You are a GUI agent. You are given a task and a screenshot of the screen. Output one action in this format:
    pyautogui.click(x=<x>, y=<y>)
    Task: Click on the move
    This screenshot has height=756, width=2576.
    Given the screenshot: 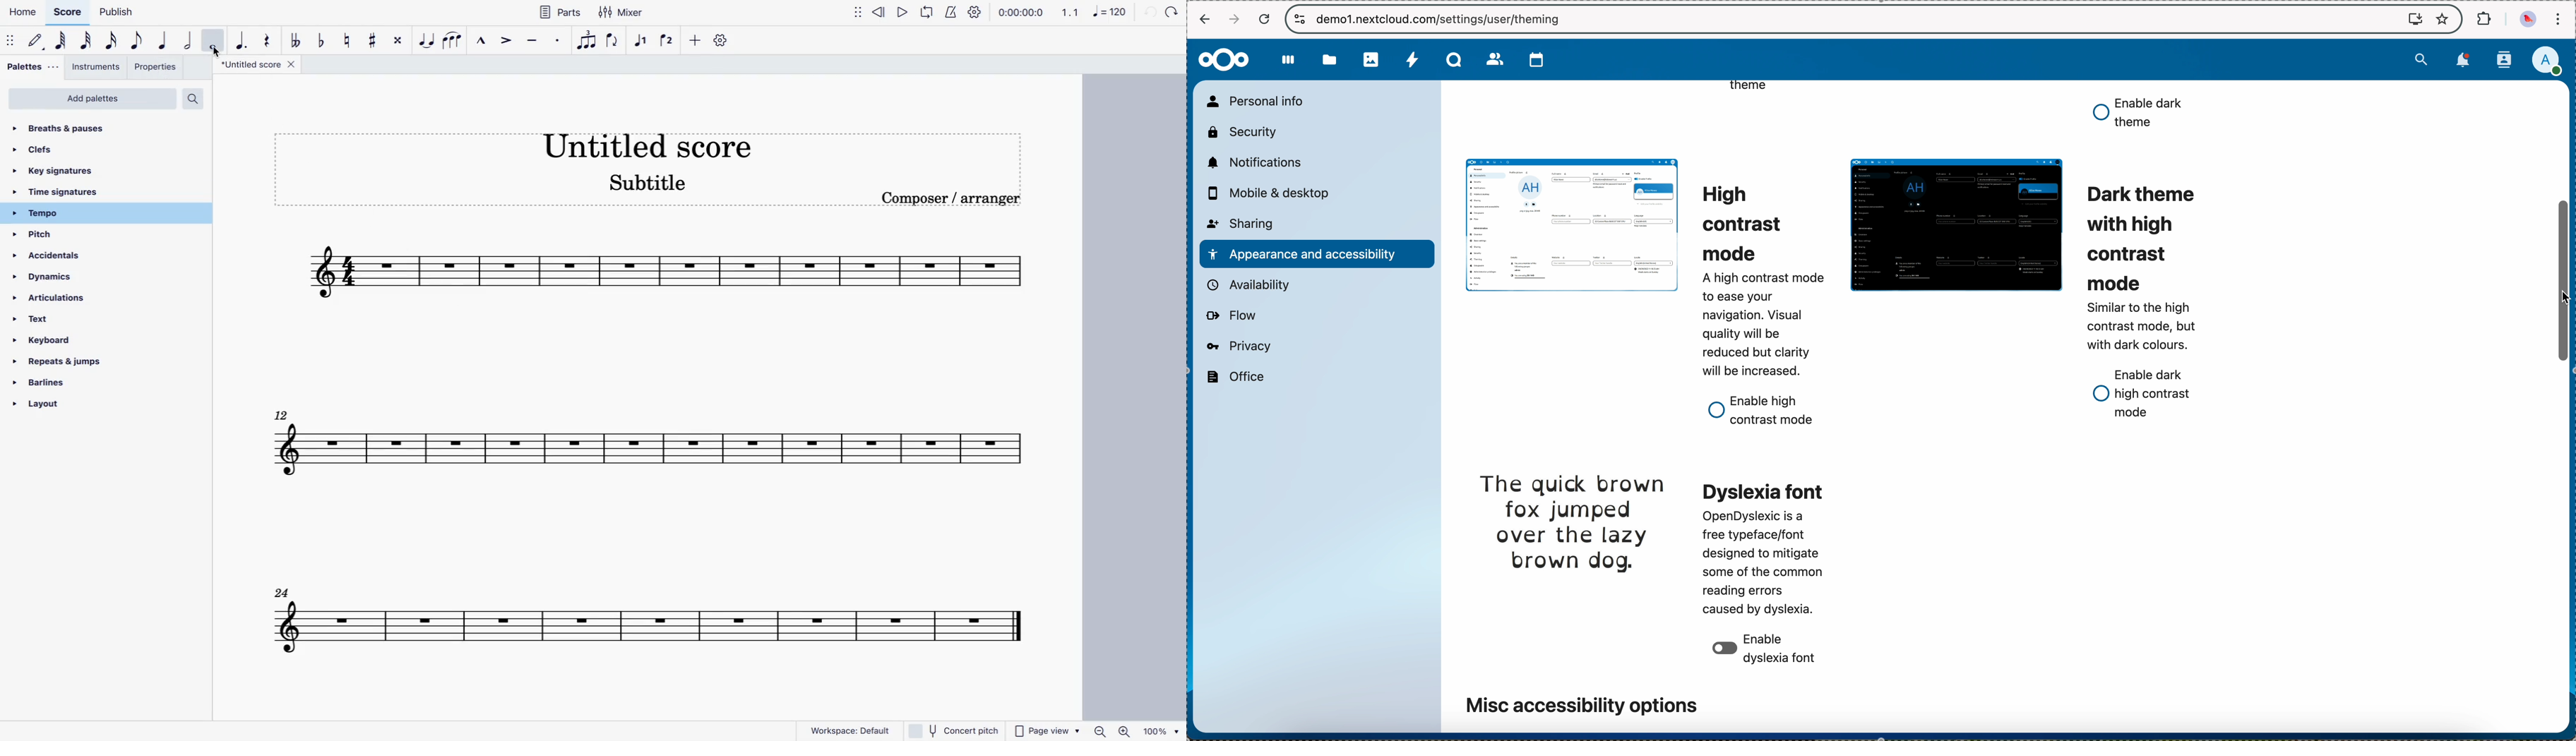 What is the action you would take?
    pyautogui.click(x=857, y=13)
    